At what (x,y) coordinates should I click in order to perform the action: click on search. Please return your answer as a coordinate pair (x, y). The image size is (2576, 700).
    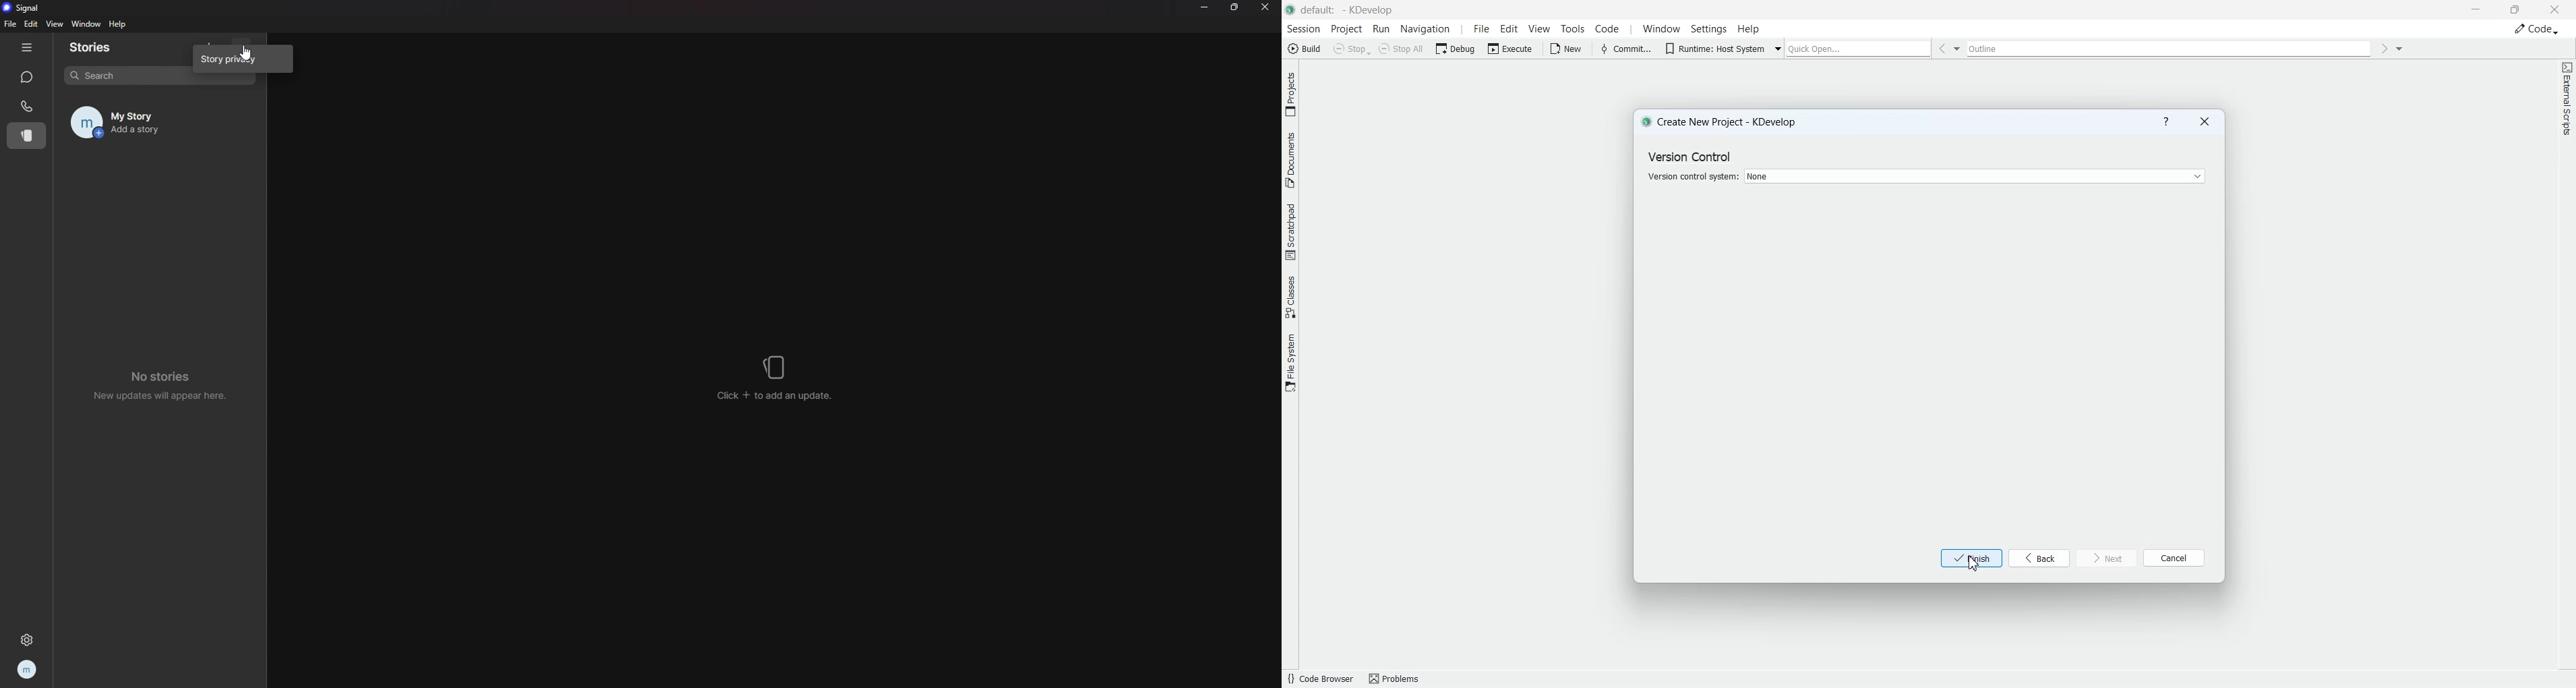
    Looking at the image, I should click on (126, 74).